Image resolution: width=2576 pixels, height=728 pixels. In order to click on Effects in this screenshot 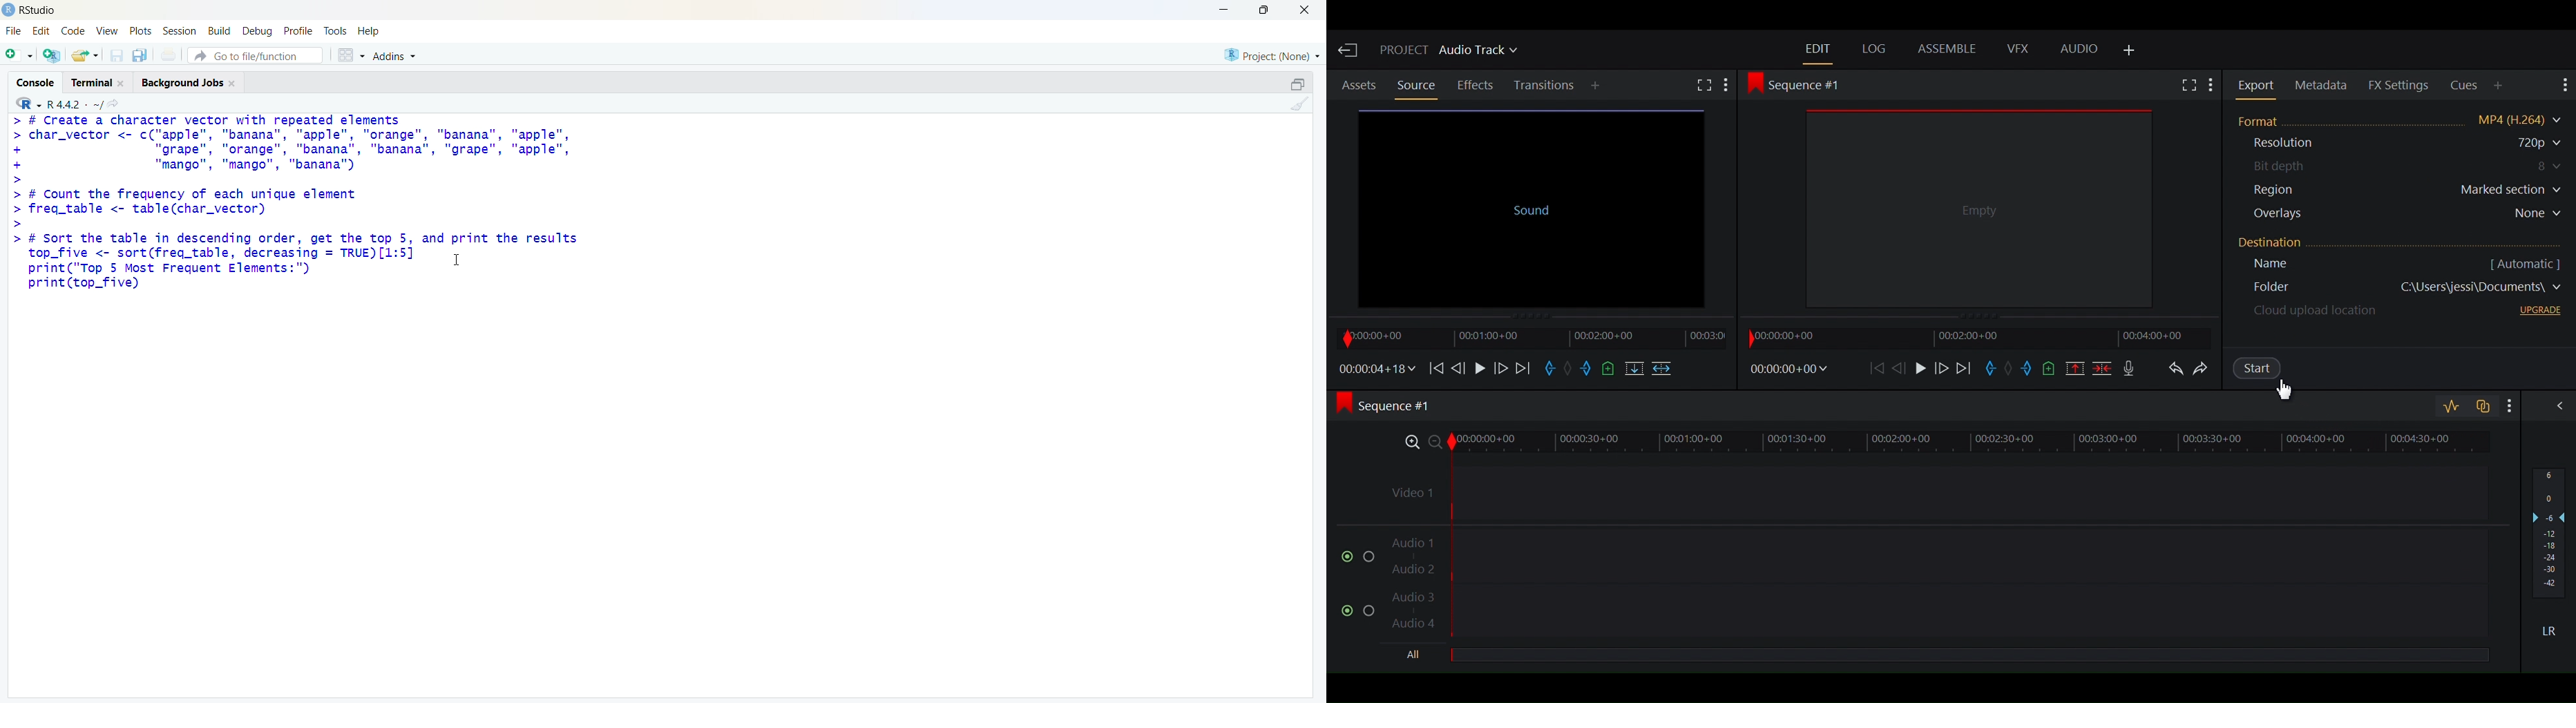, I will do `click(1477, 85)`.